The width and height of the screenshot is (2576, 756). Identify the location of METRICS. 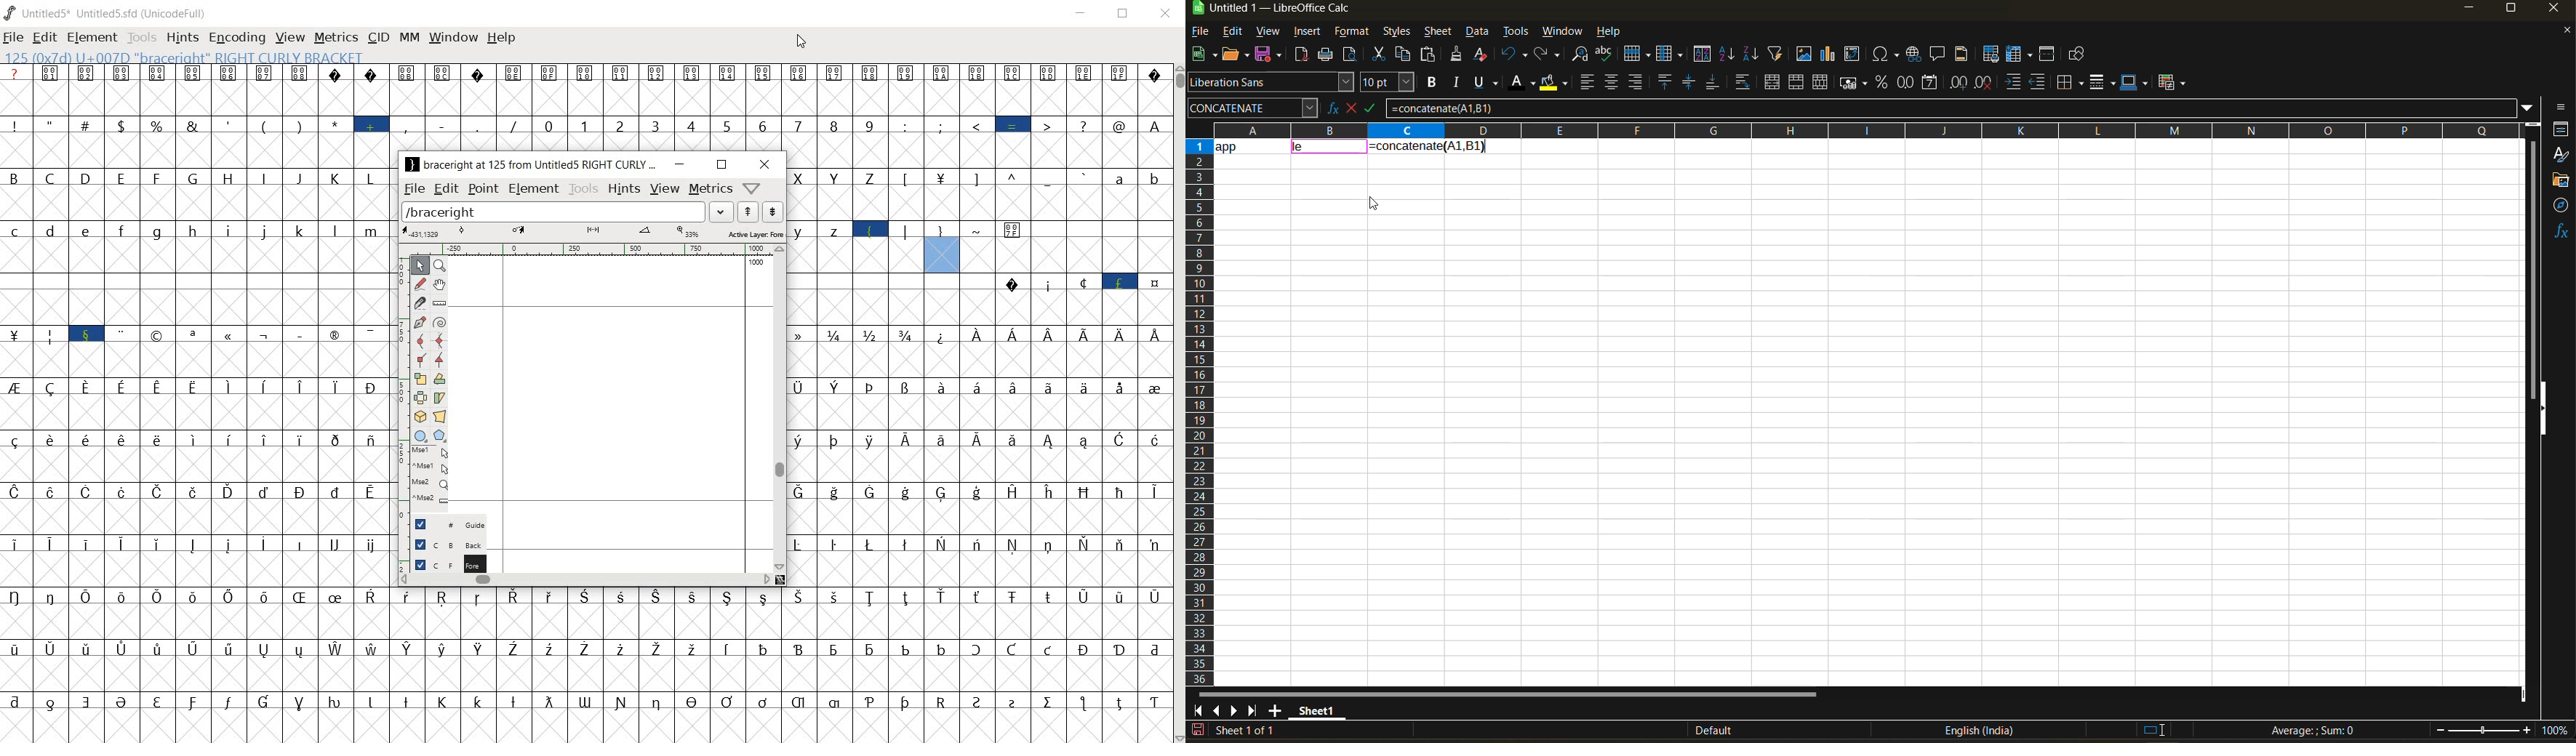
(335, 39).